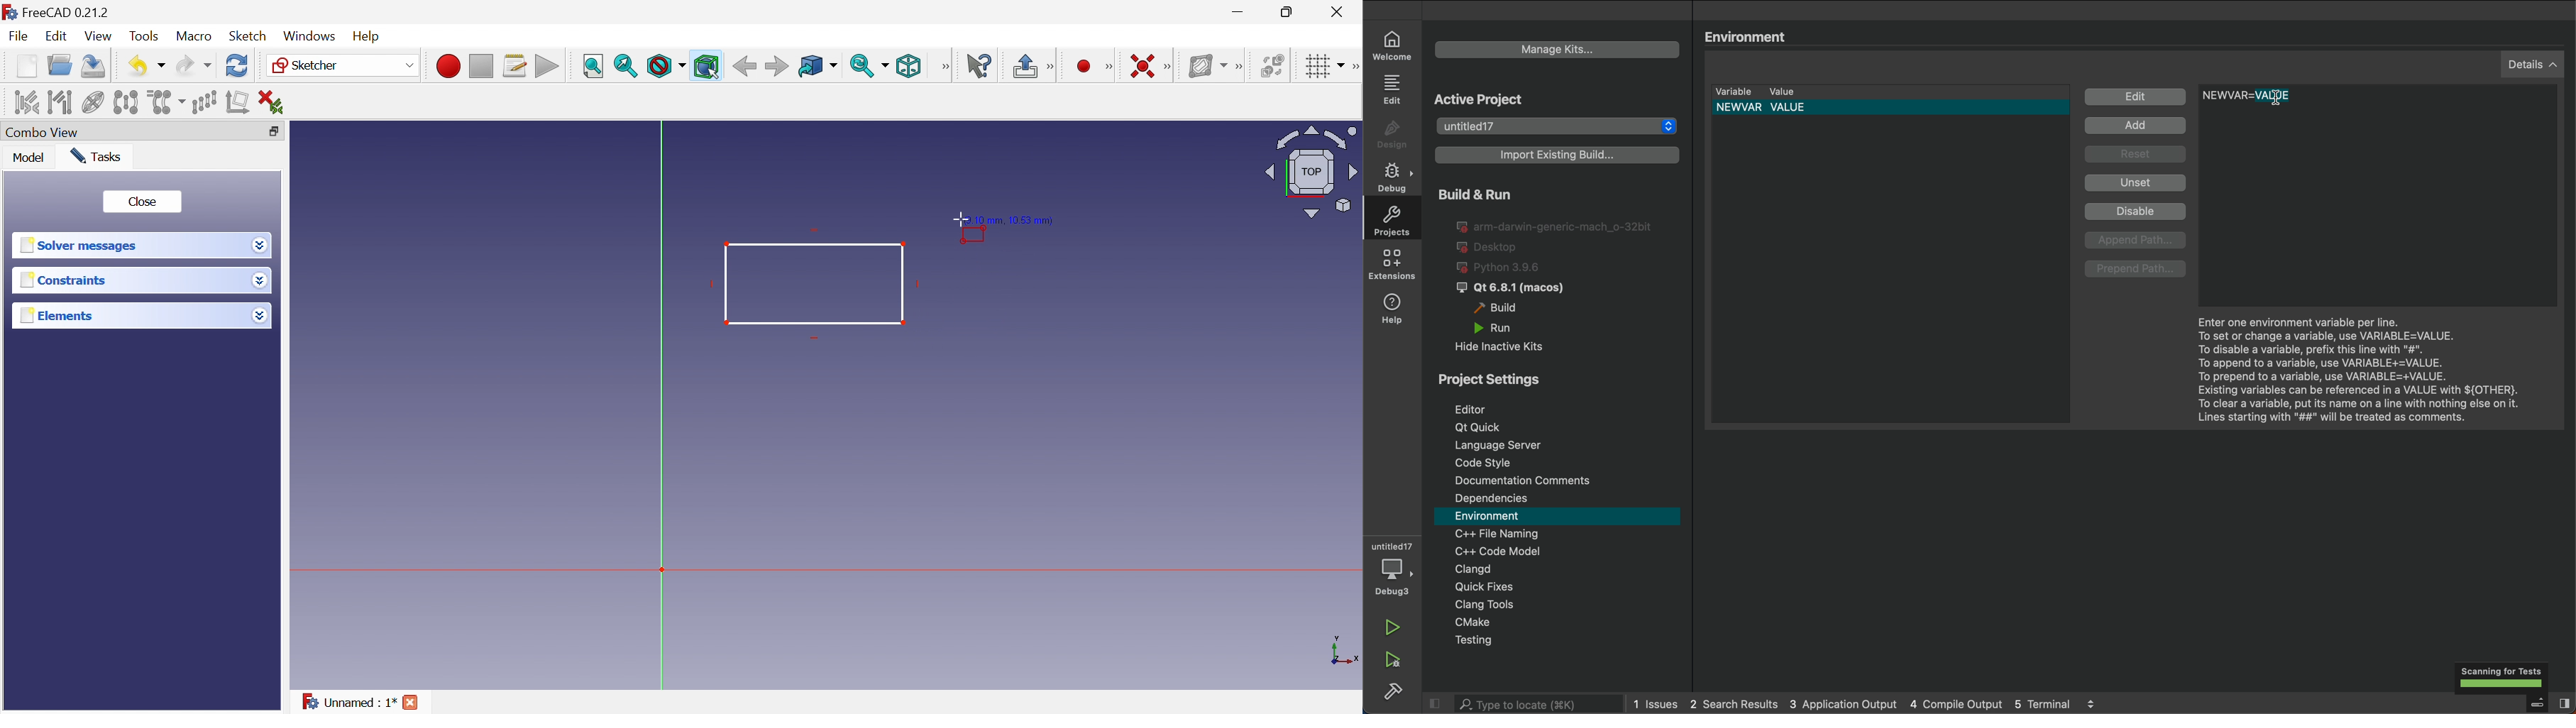  What do you see at coordinates (1897, 107) in the screenshot?
I see `default variable` at bounding box center [1897, 107].